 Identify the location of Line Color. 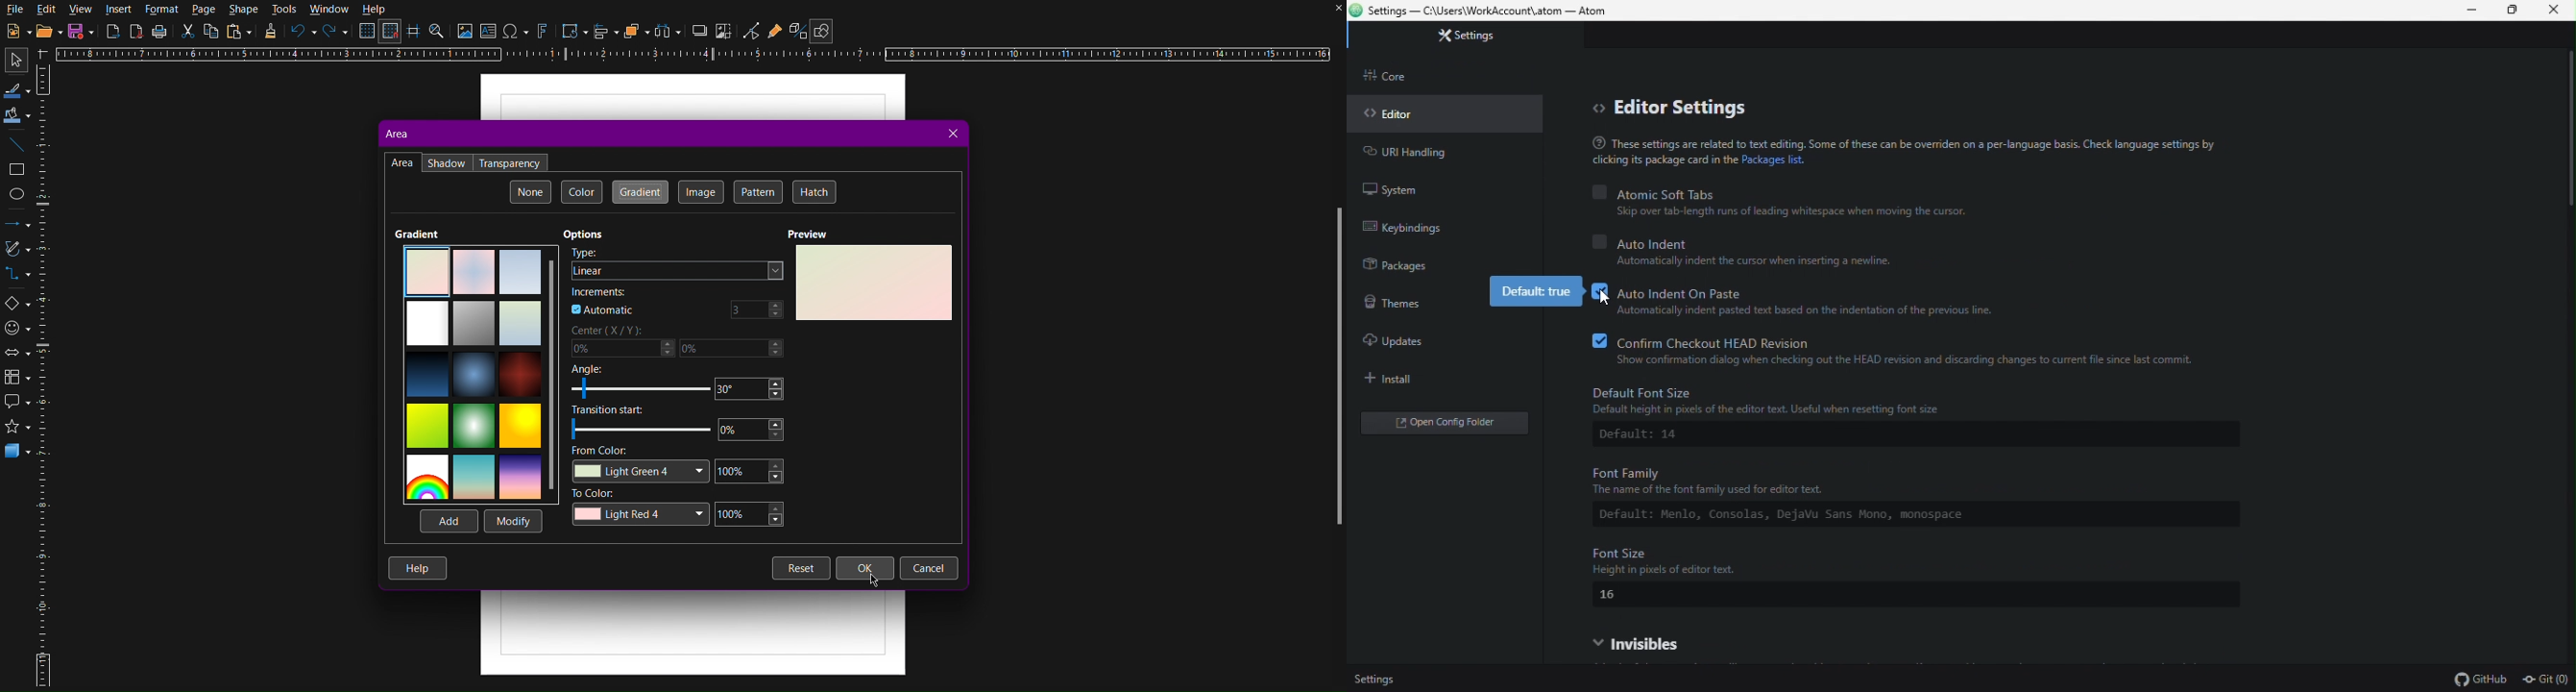
(16, 89).